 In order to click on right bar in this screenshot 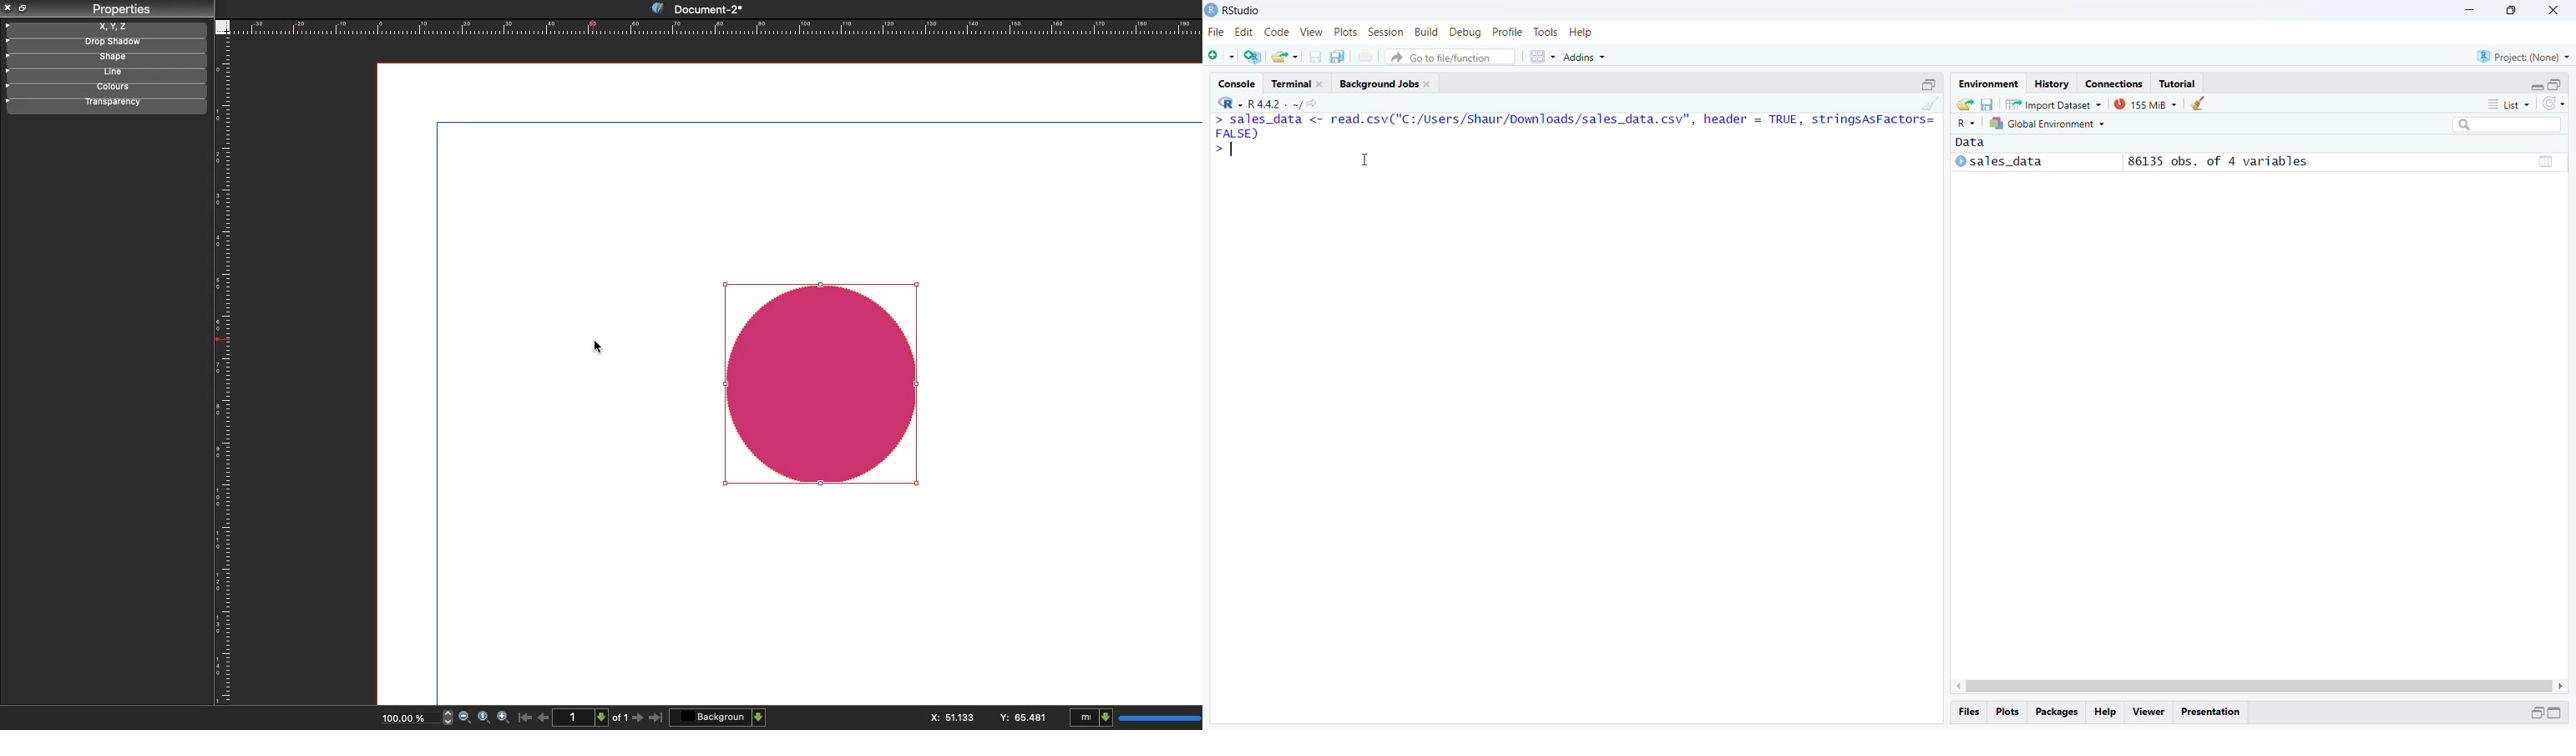, I will do `click(2565, 686)`.